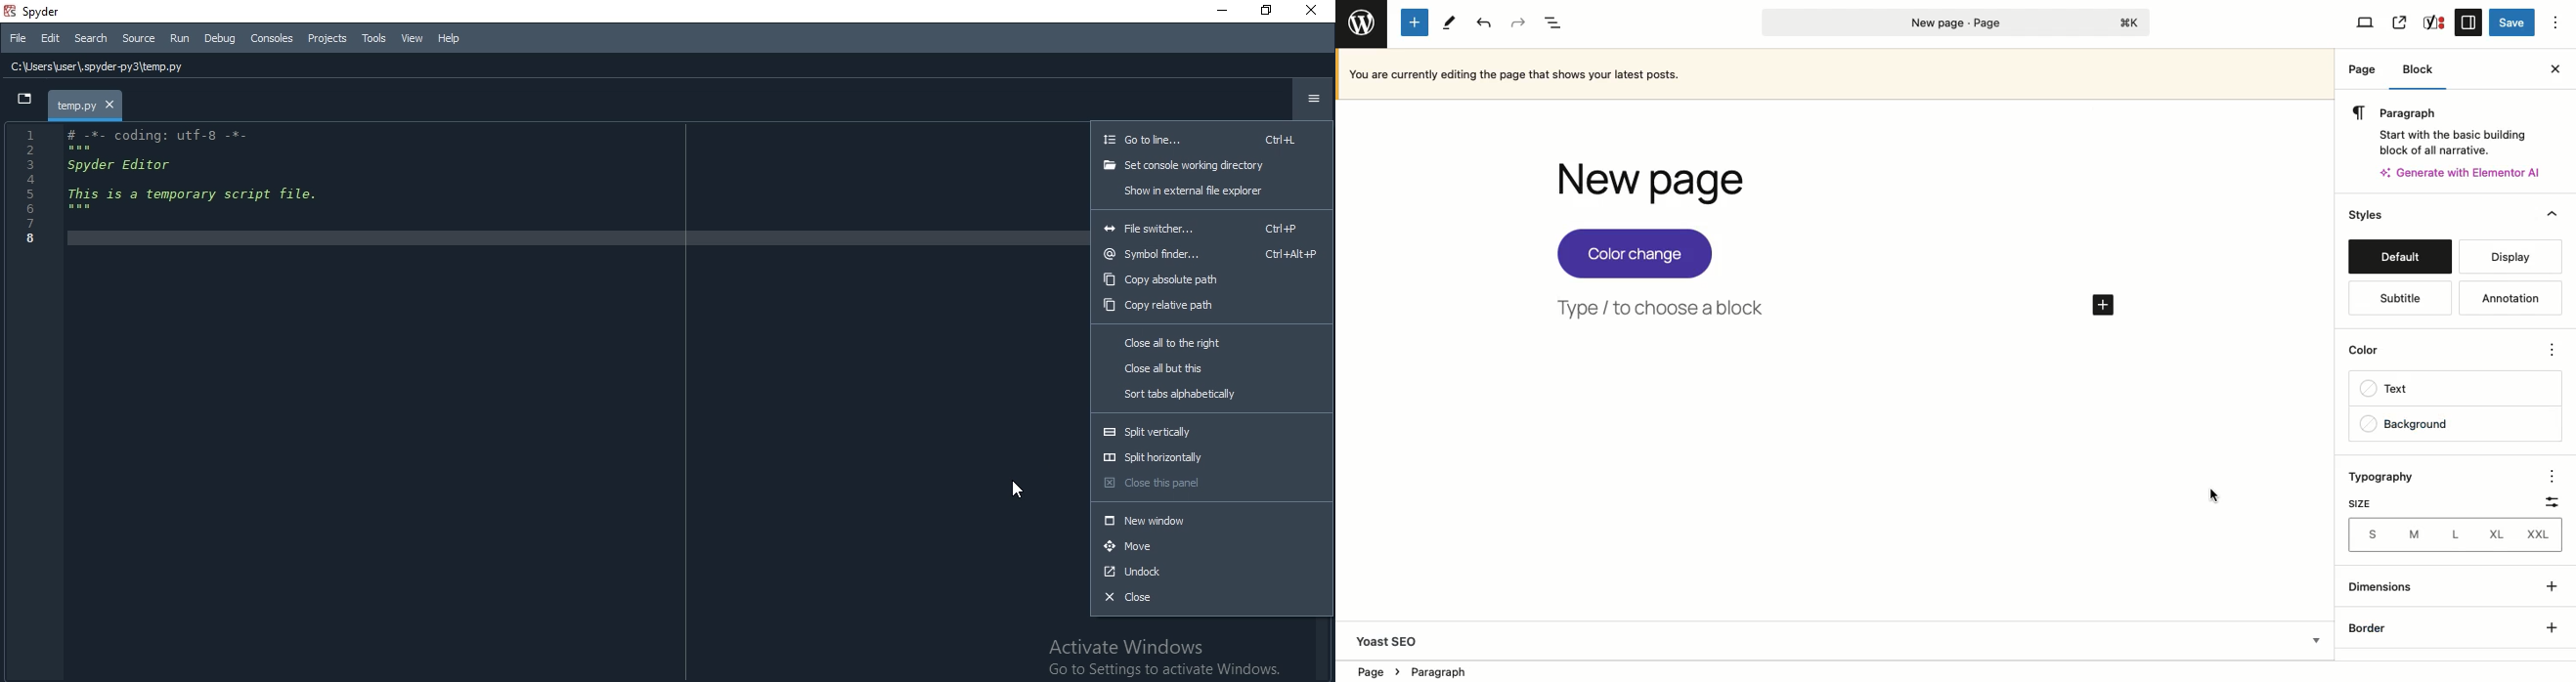 The width and height of the screenshot is (2576, 700). I want to click on Document overview, so click(1556, 24).